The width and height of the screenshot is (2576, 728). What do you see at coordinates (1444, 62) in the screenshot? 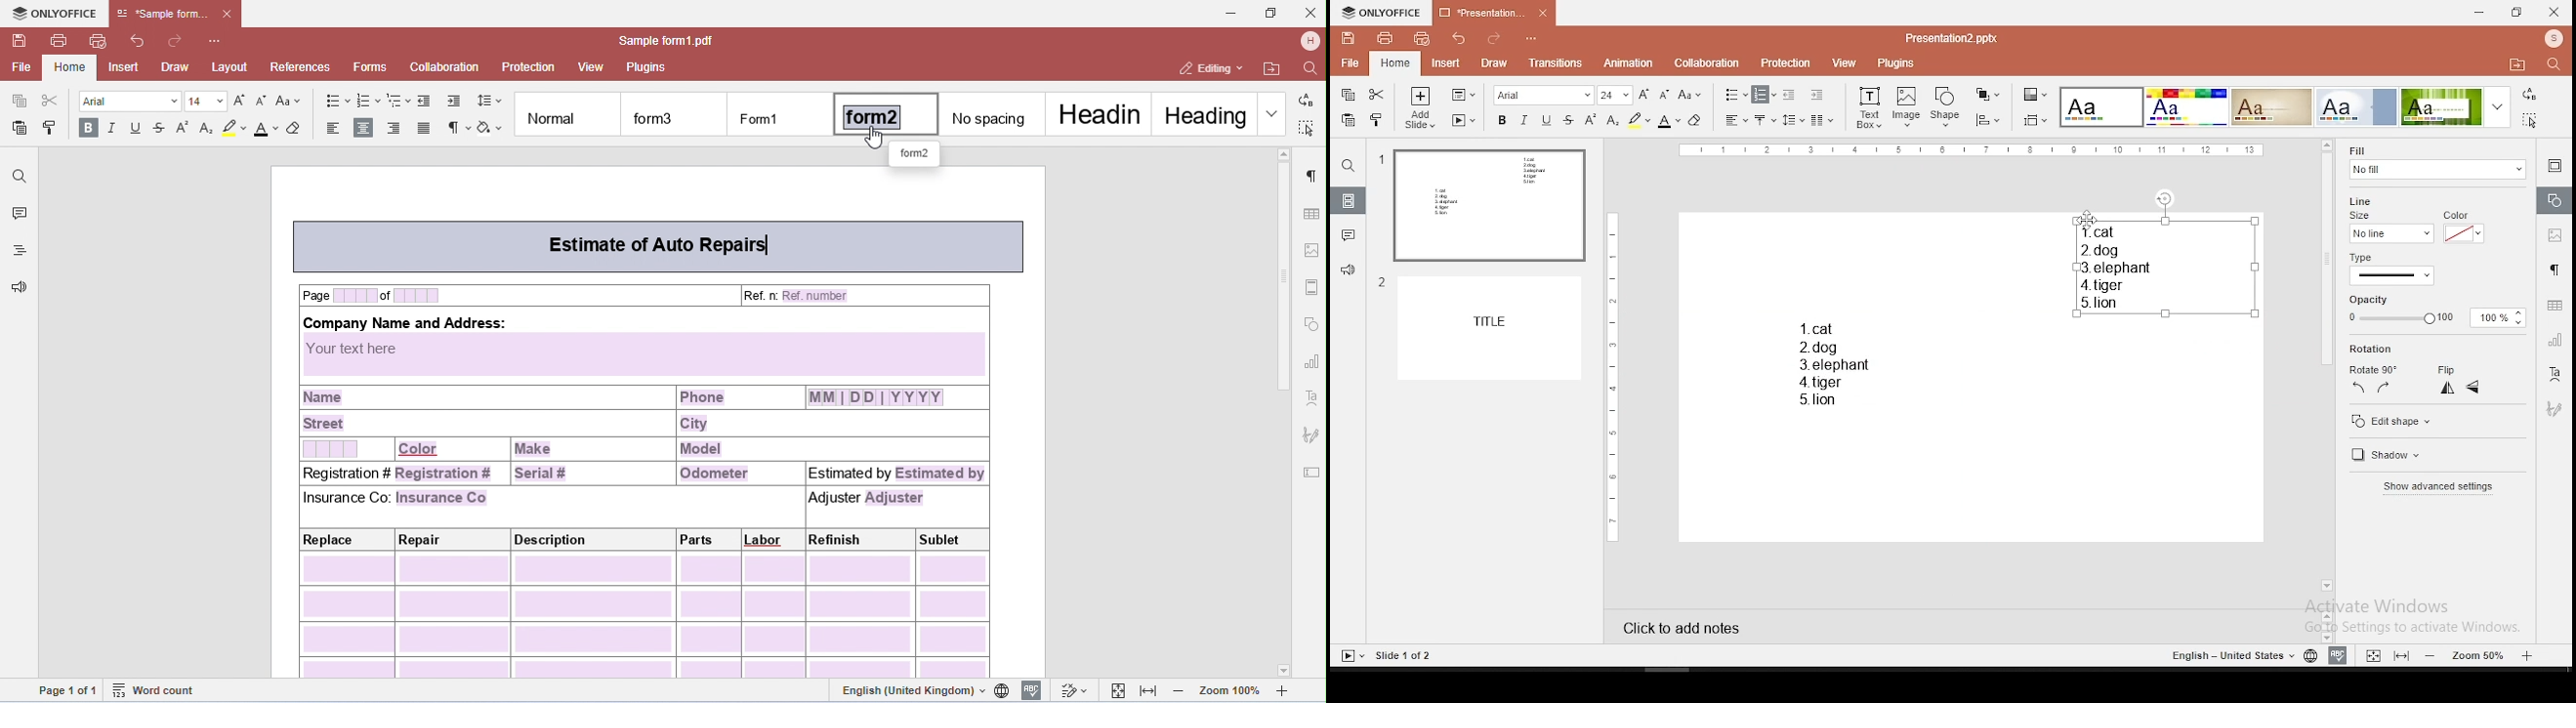
I see `insert` at bounding box center [1444, 62].